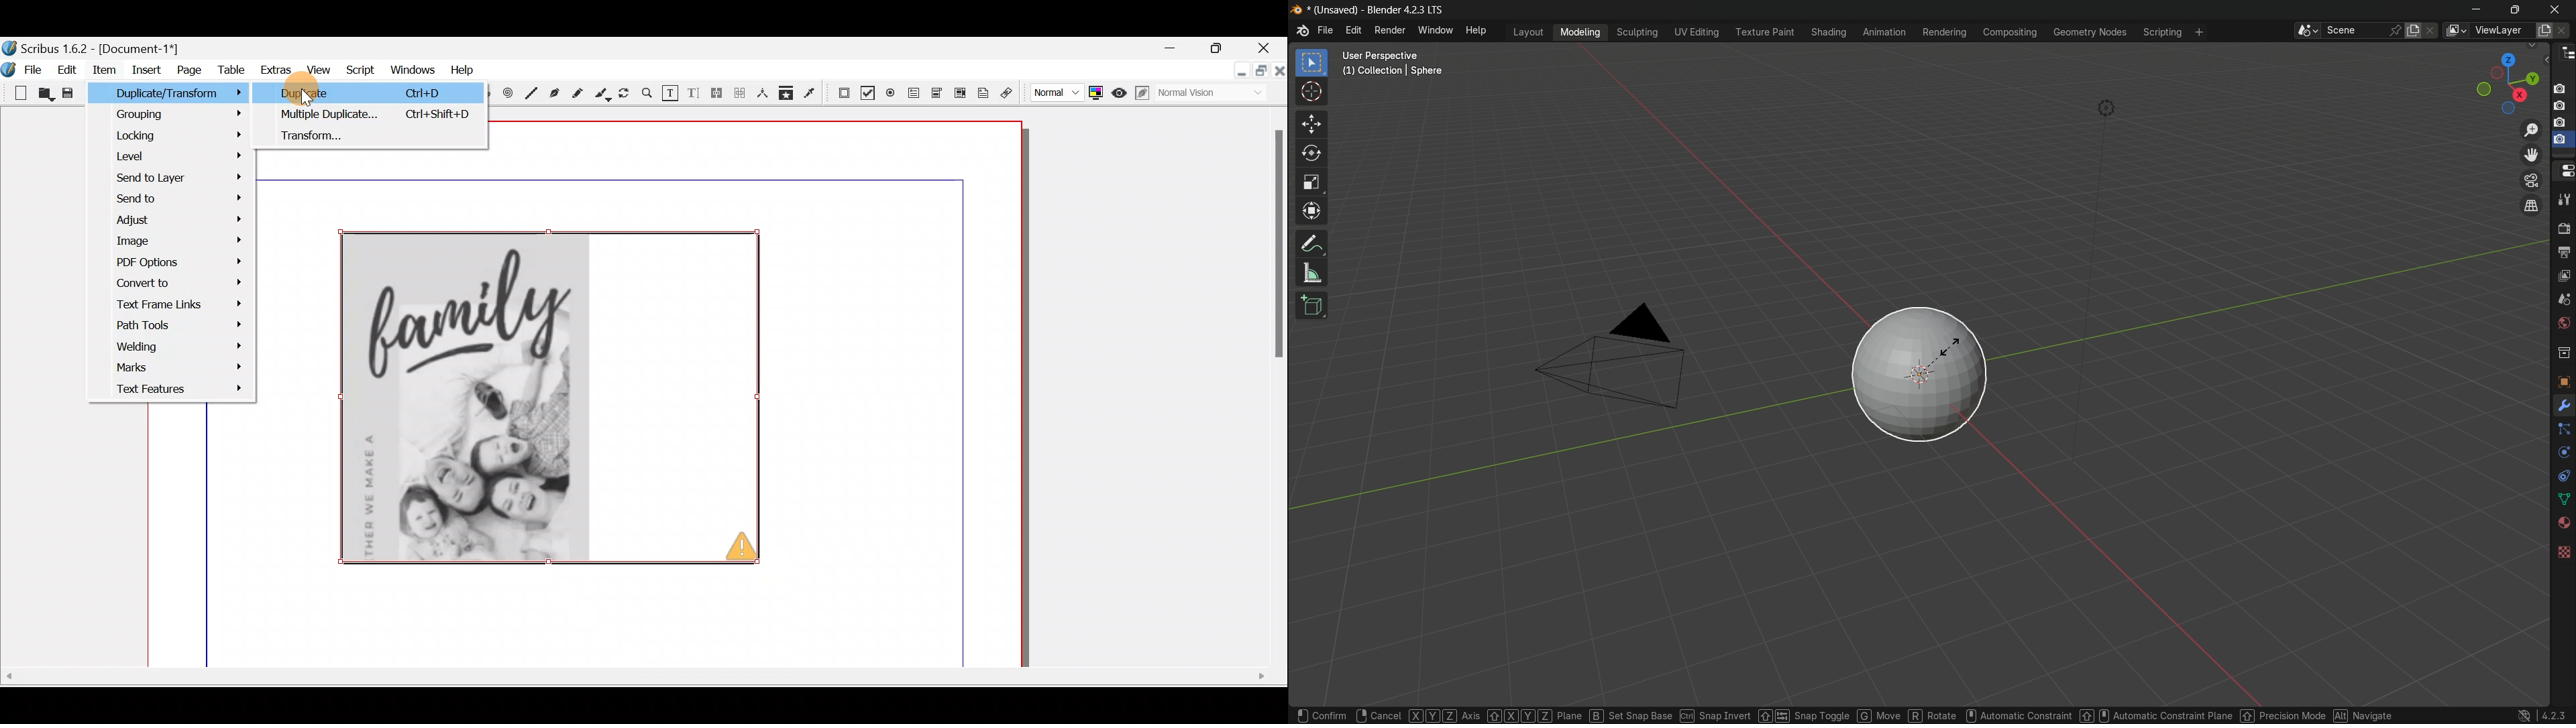 The width and height of the screenshot is (2576, 728). I want to click on cancel XYZ, so click(1409, 713).